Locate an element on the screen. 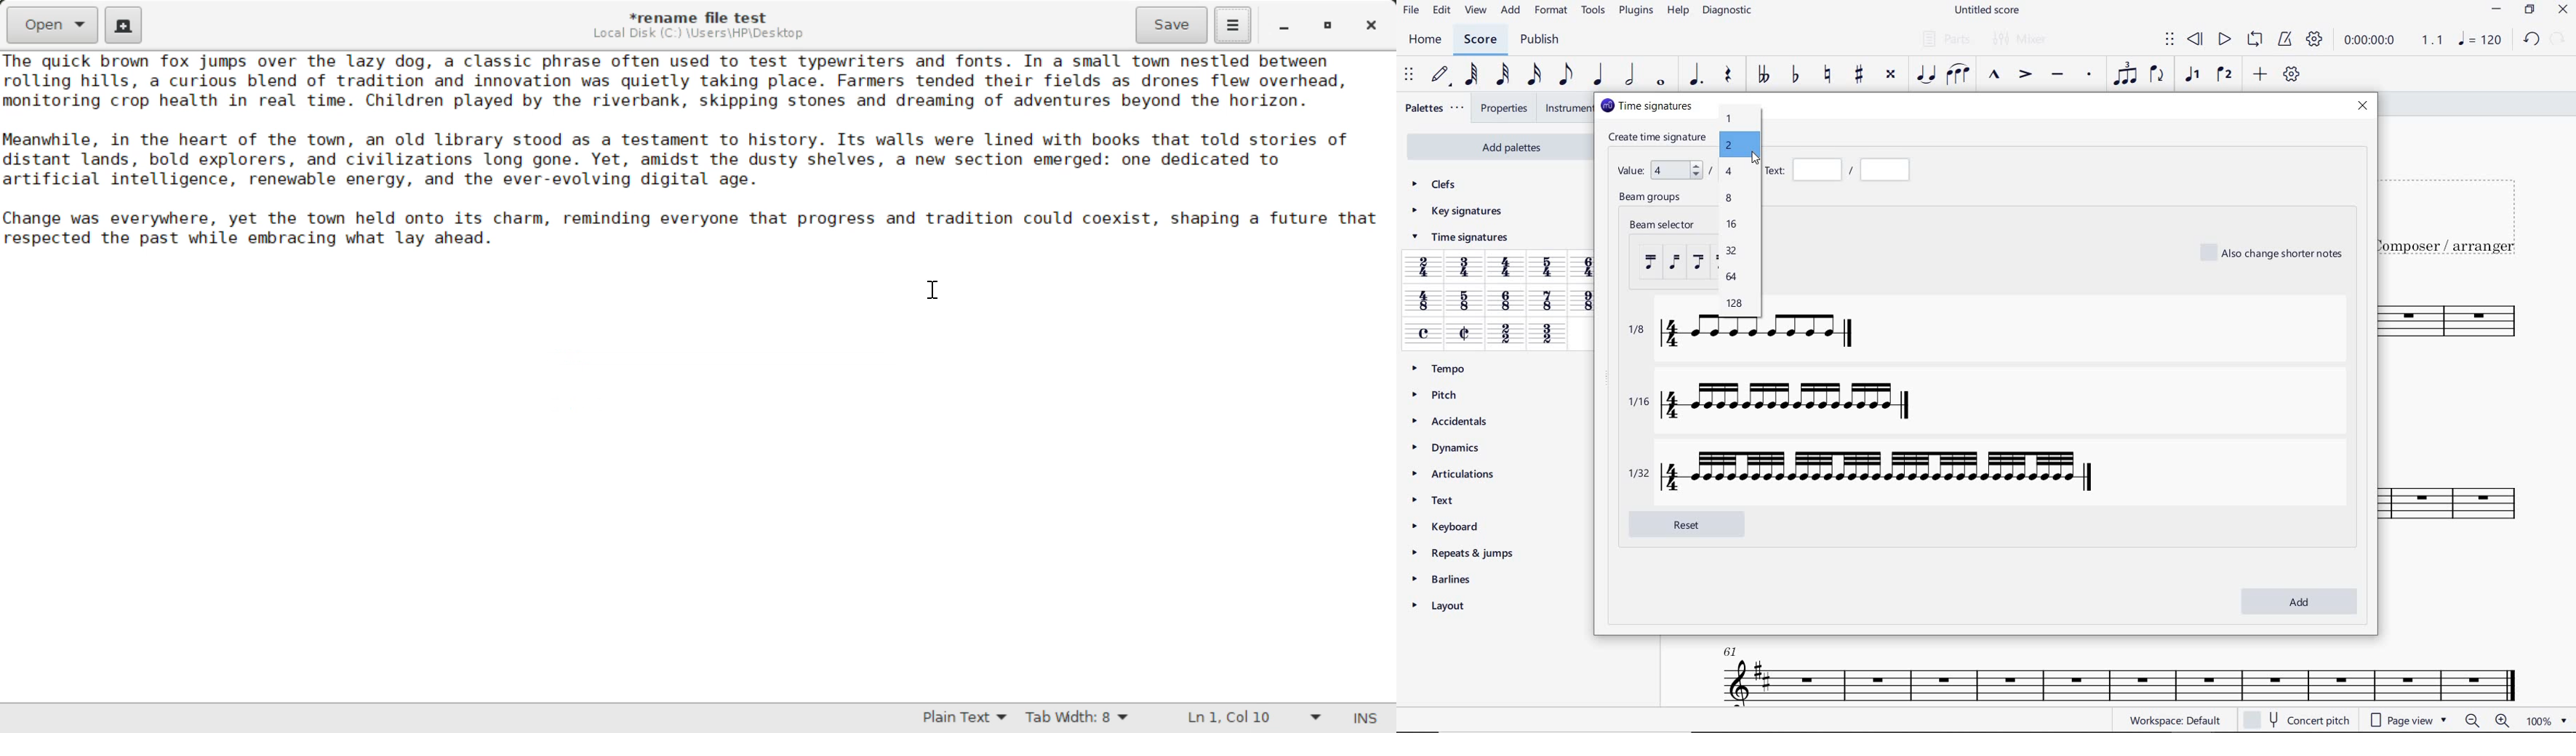 Image resolution: width=2576 pixels, height=756 pixels. Tab Width 8 is located at coordinates (1077, 719).